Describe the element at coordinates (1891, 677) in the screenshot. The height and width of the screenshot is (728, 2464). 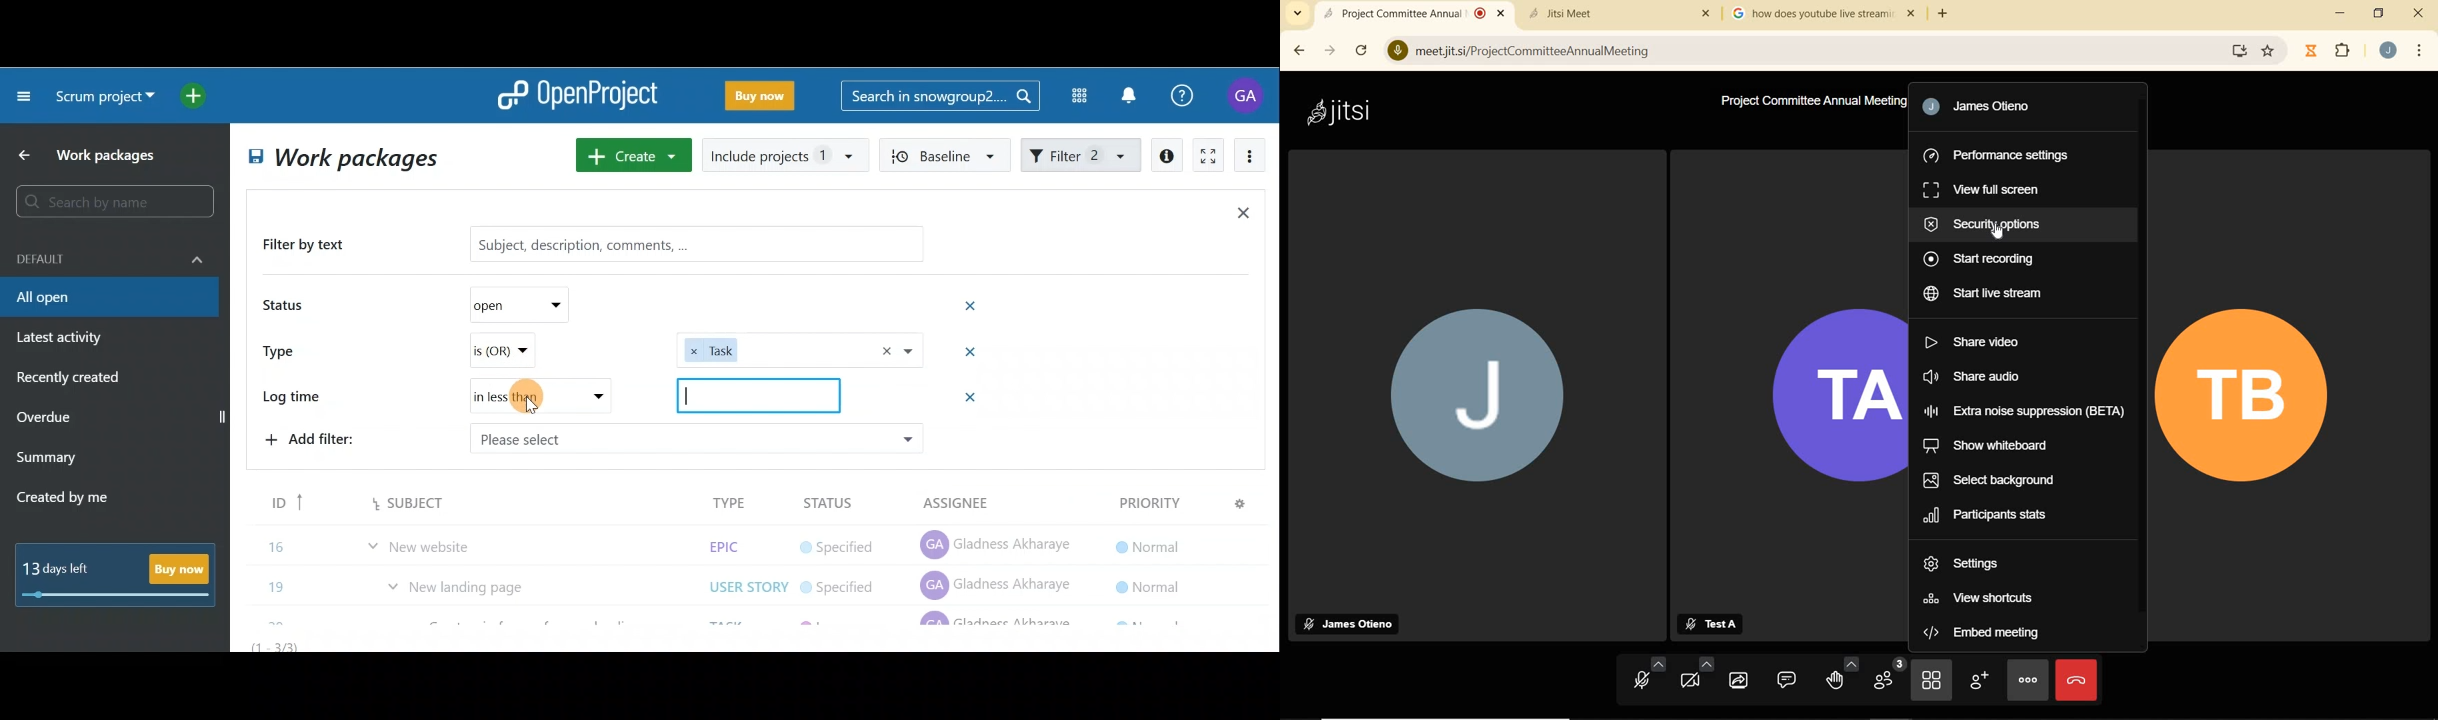
I see `PARTICIPANTS` at that location.